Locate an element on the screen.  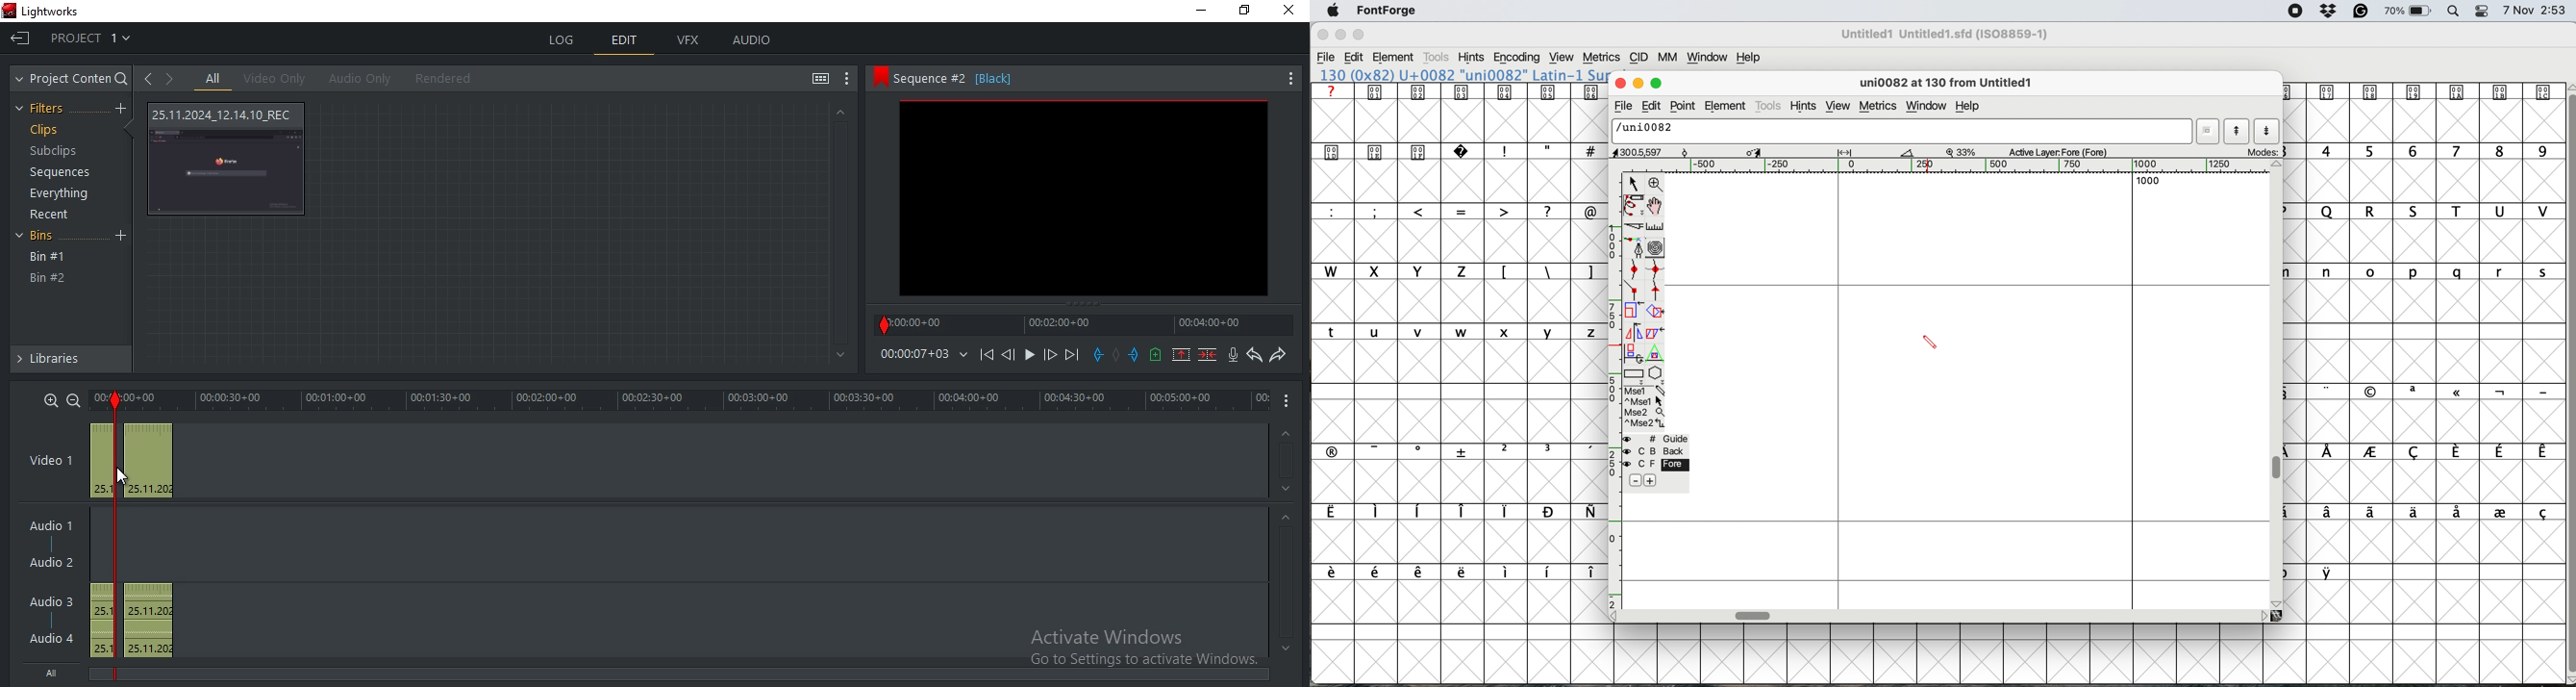
cid is located at coordinates (1641, 58).